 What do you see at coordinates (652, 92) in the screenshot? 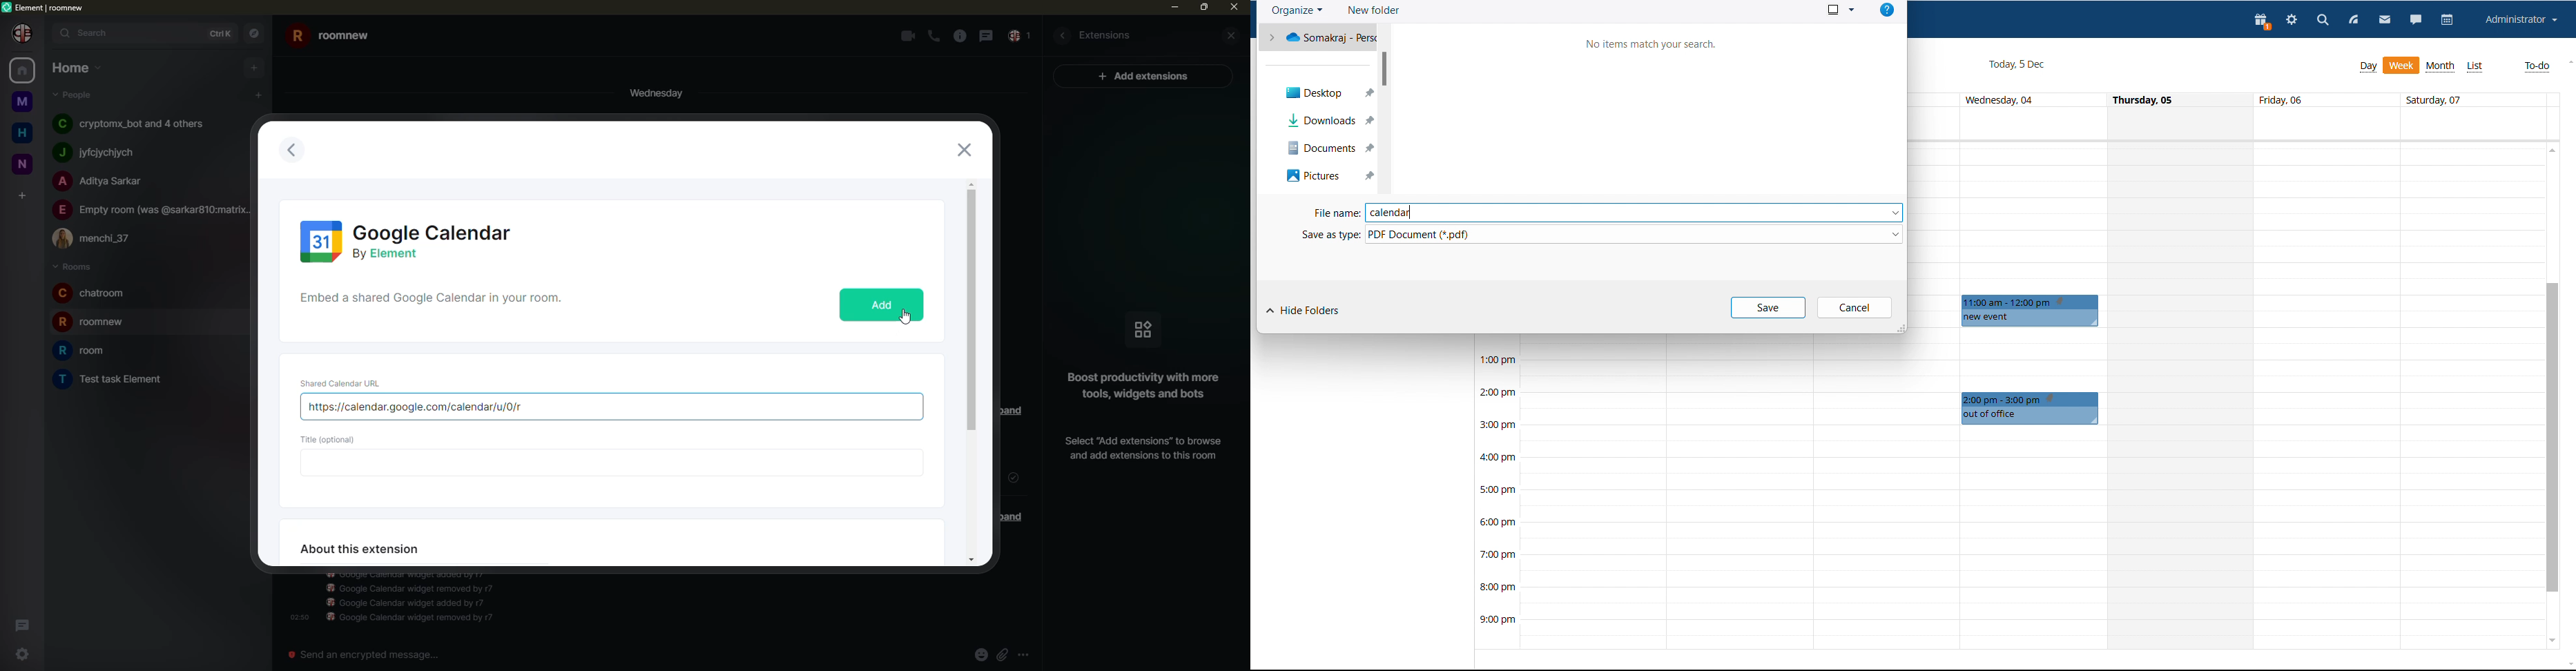
I see `day` at bounding box center [652, 92].